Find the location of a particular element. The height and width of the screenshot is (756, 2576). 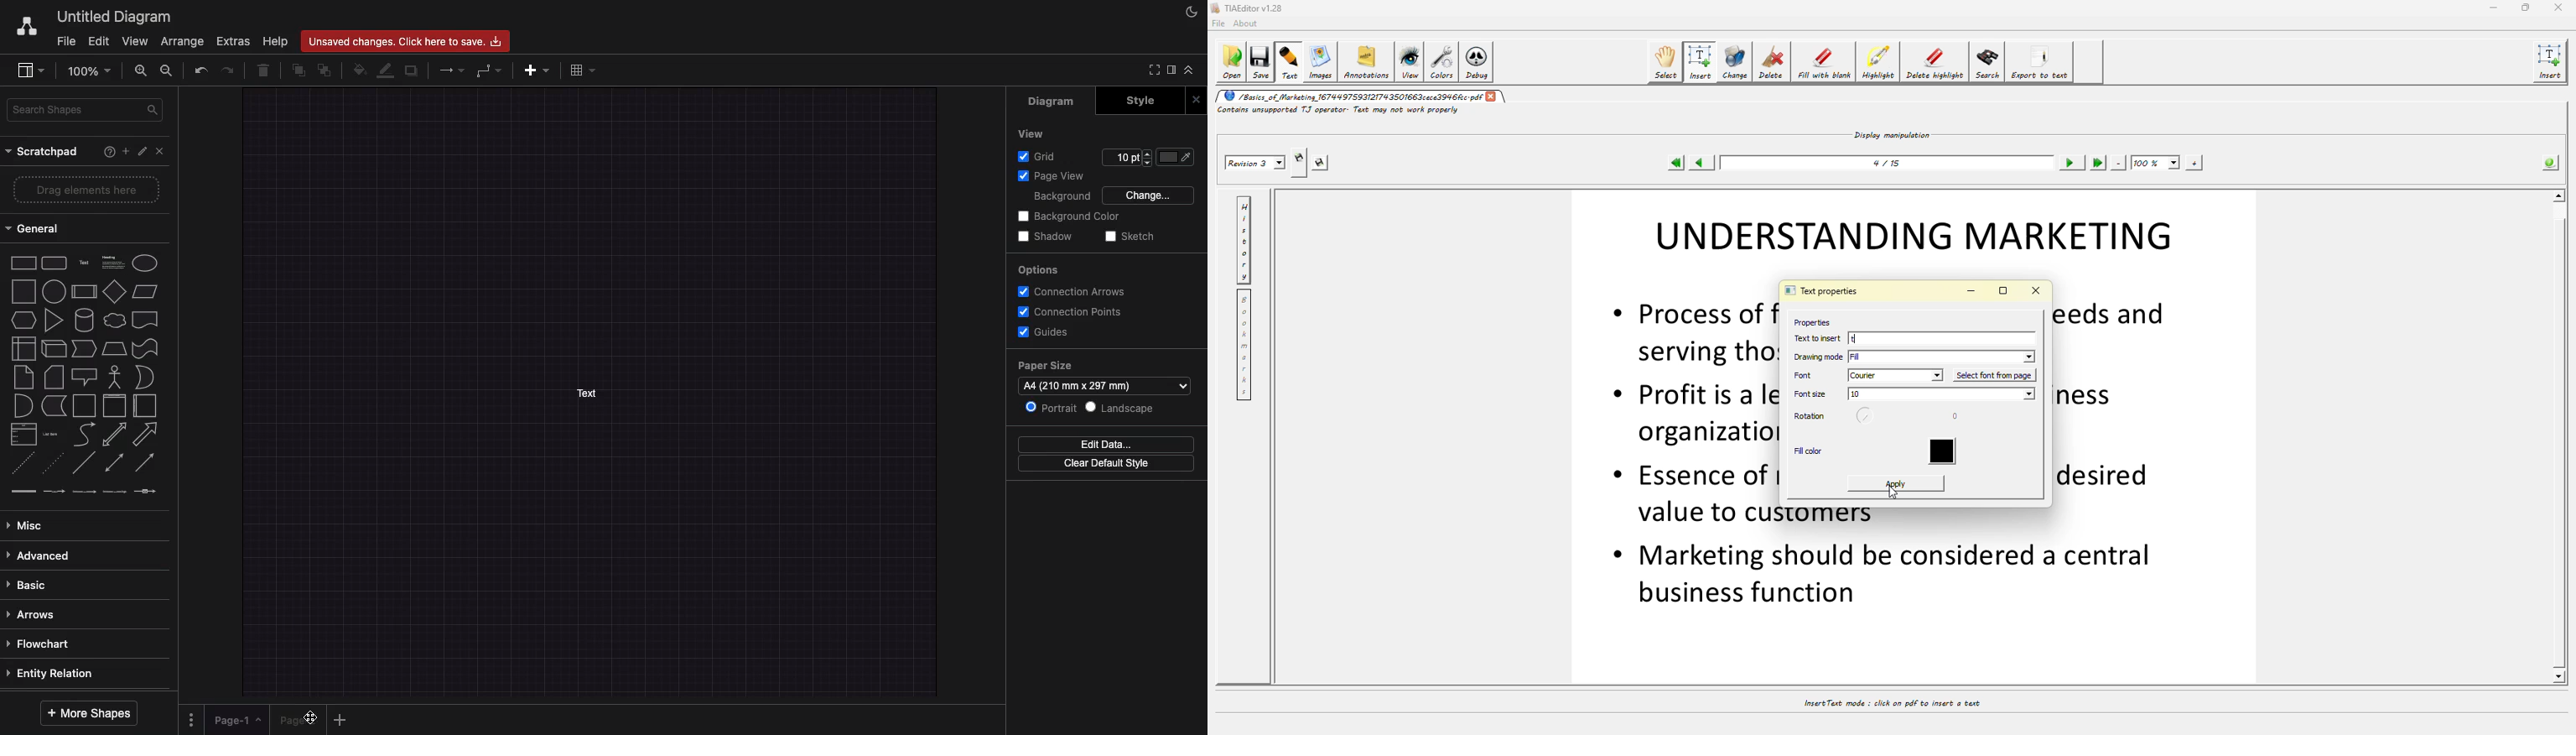

Clear default style is located at coordinates (1109, 464).